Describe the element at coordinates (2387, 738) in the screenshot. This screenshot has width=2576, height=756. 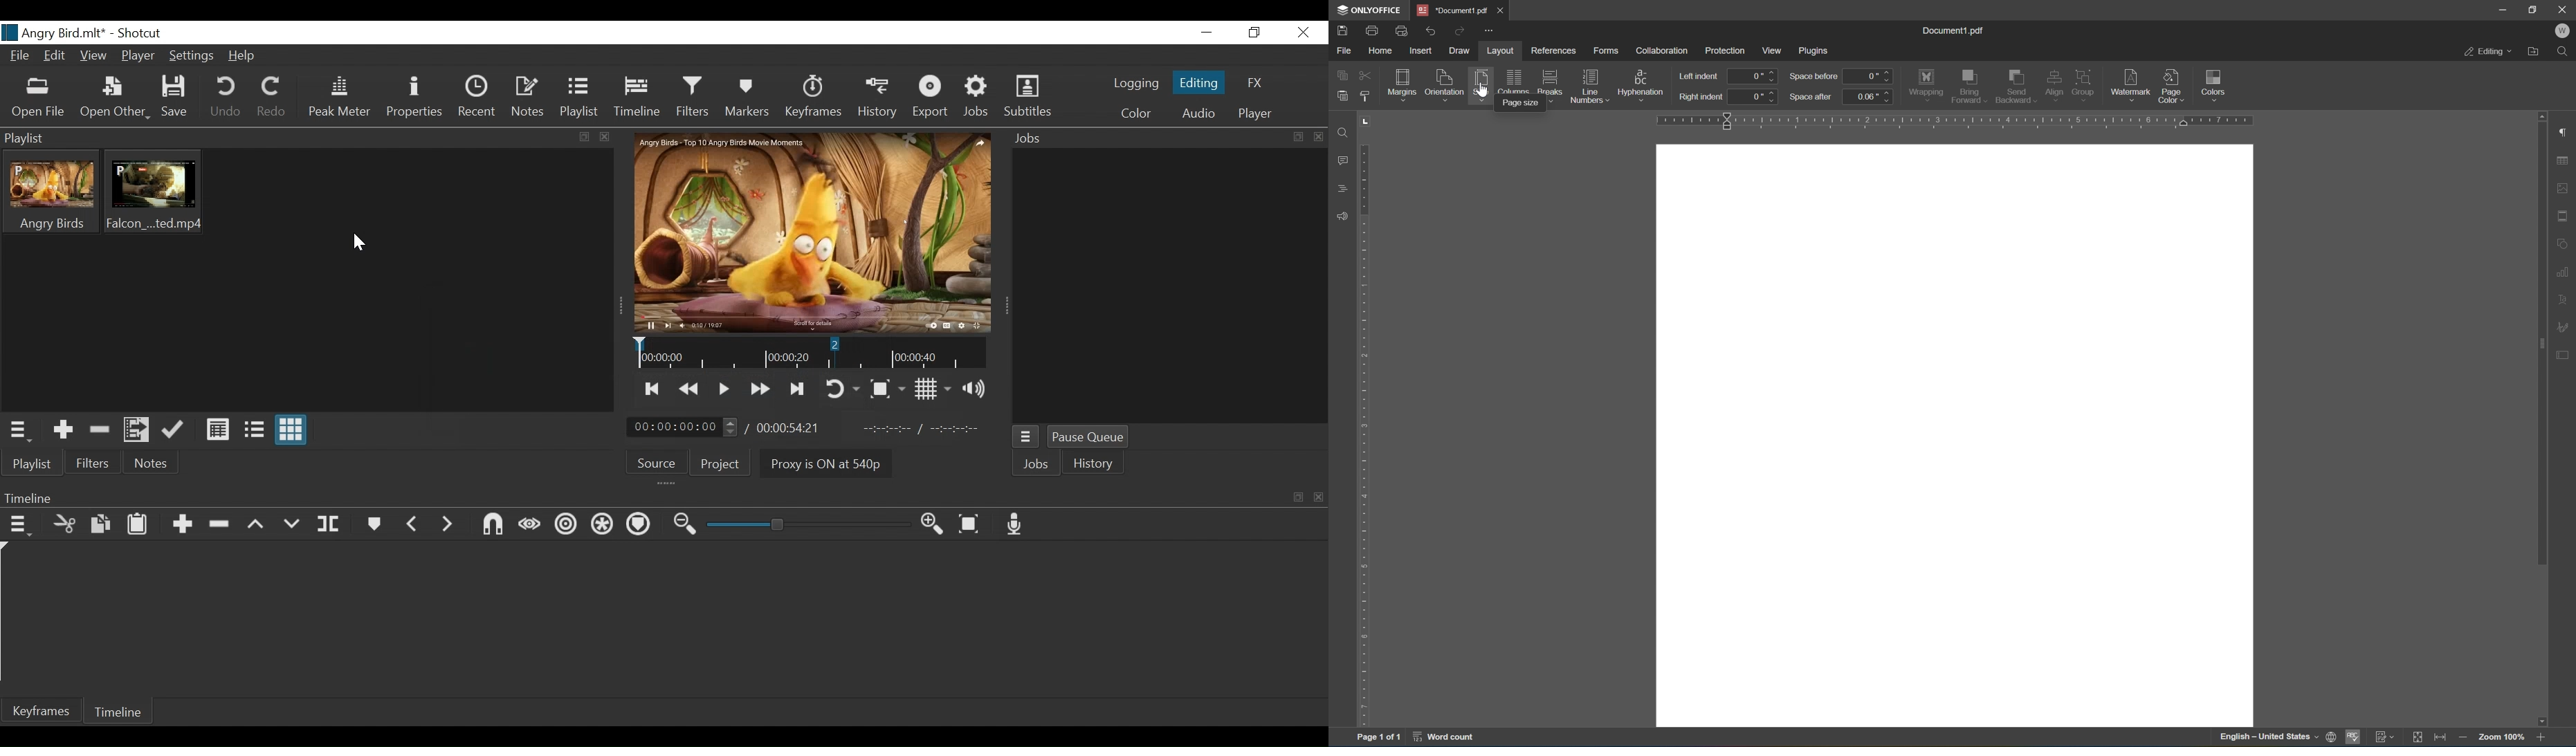
I see `track changes` at that location.